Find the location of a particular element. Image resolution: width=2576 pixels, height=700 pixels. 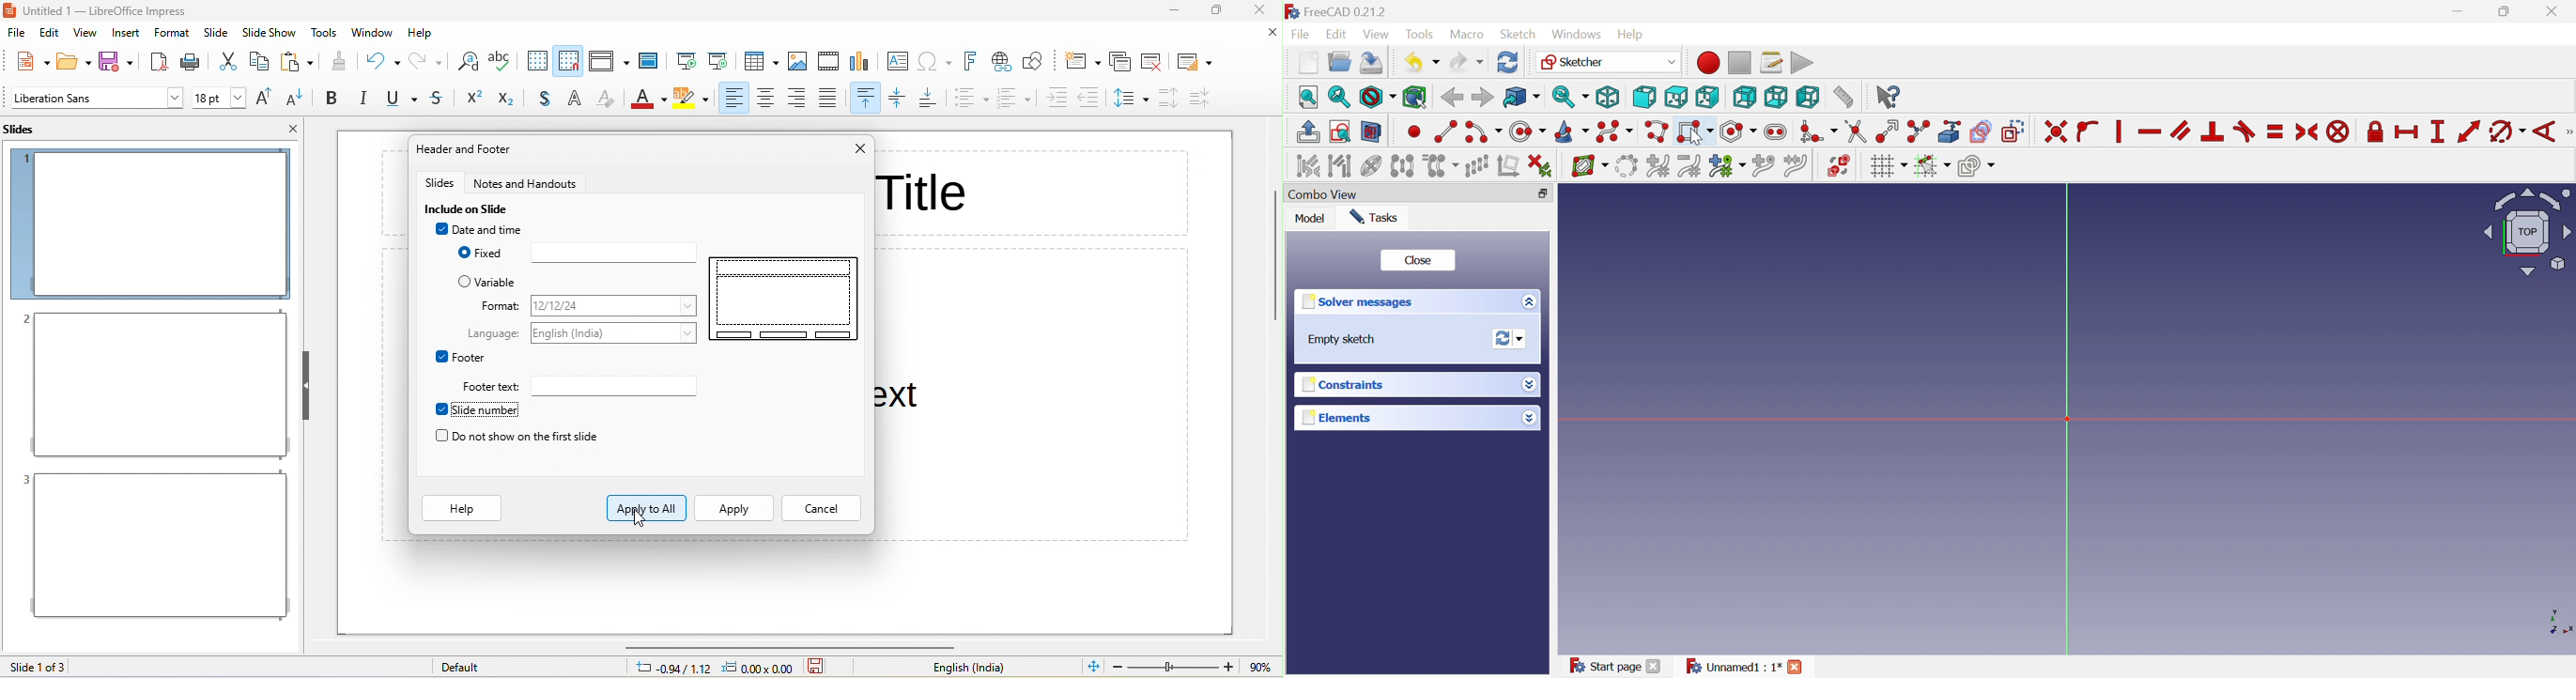

Constrain coincident is located at coordinates (2056, 132).